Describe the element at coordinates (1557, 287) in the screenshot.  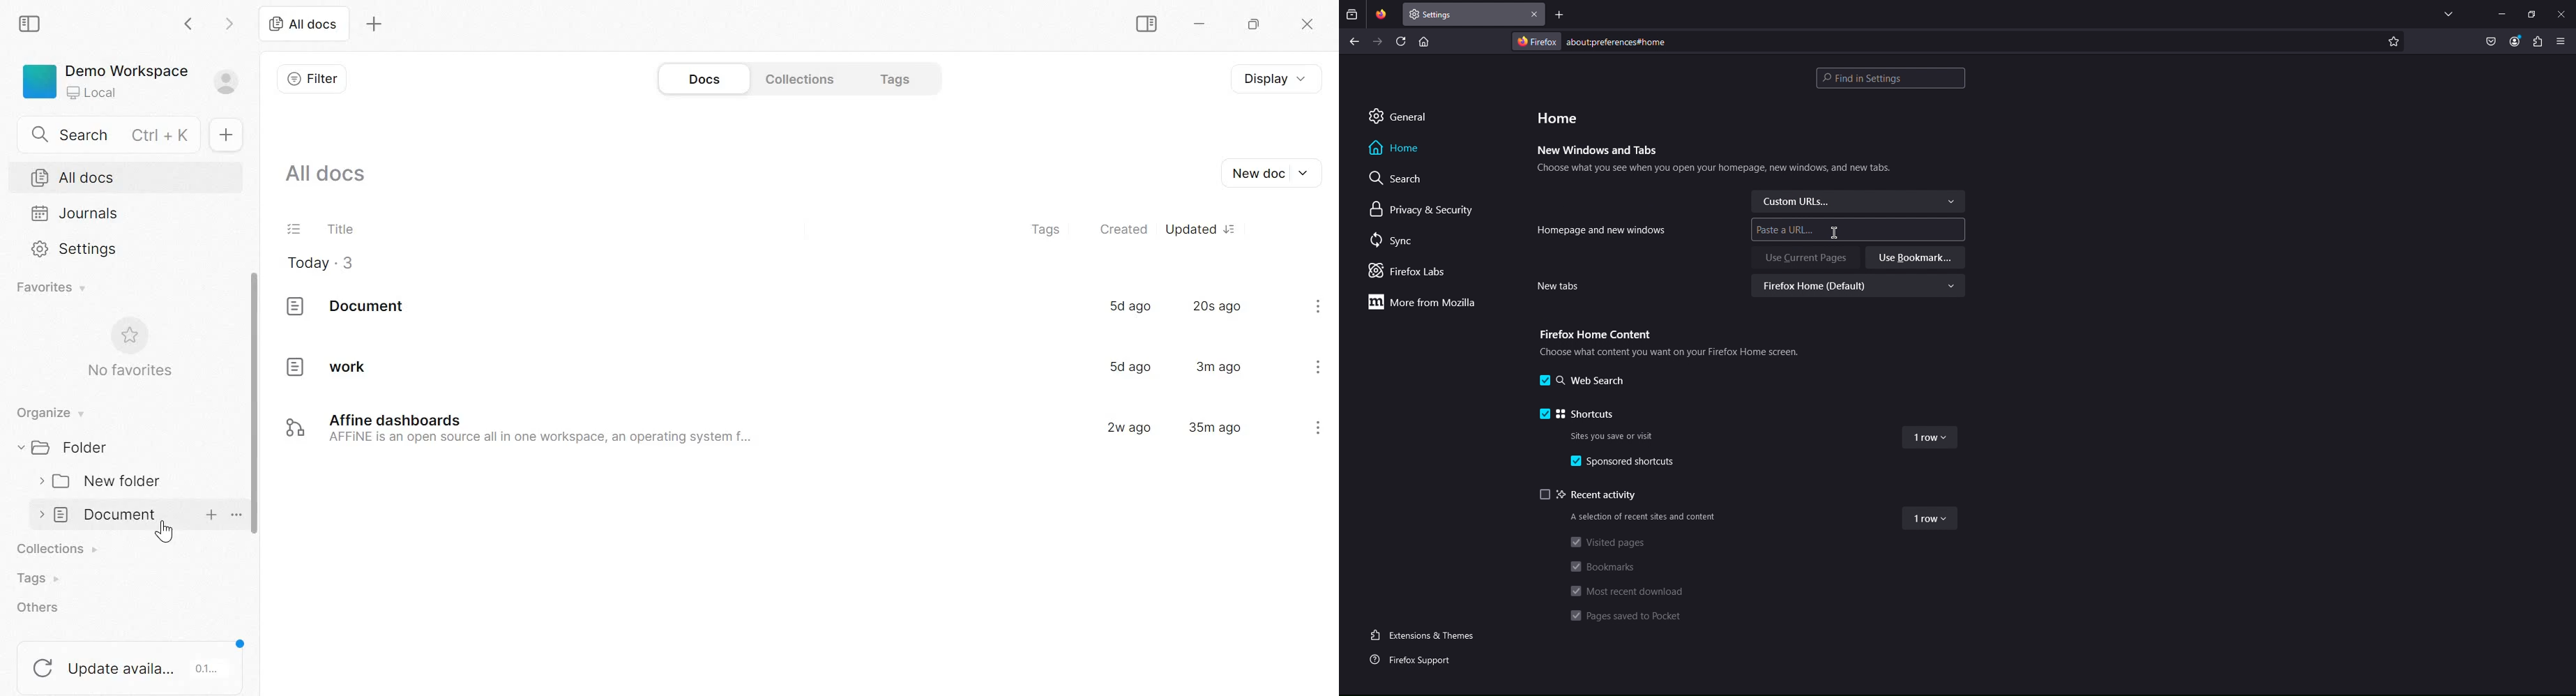
I see `New tabs` at that location.